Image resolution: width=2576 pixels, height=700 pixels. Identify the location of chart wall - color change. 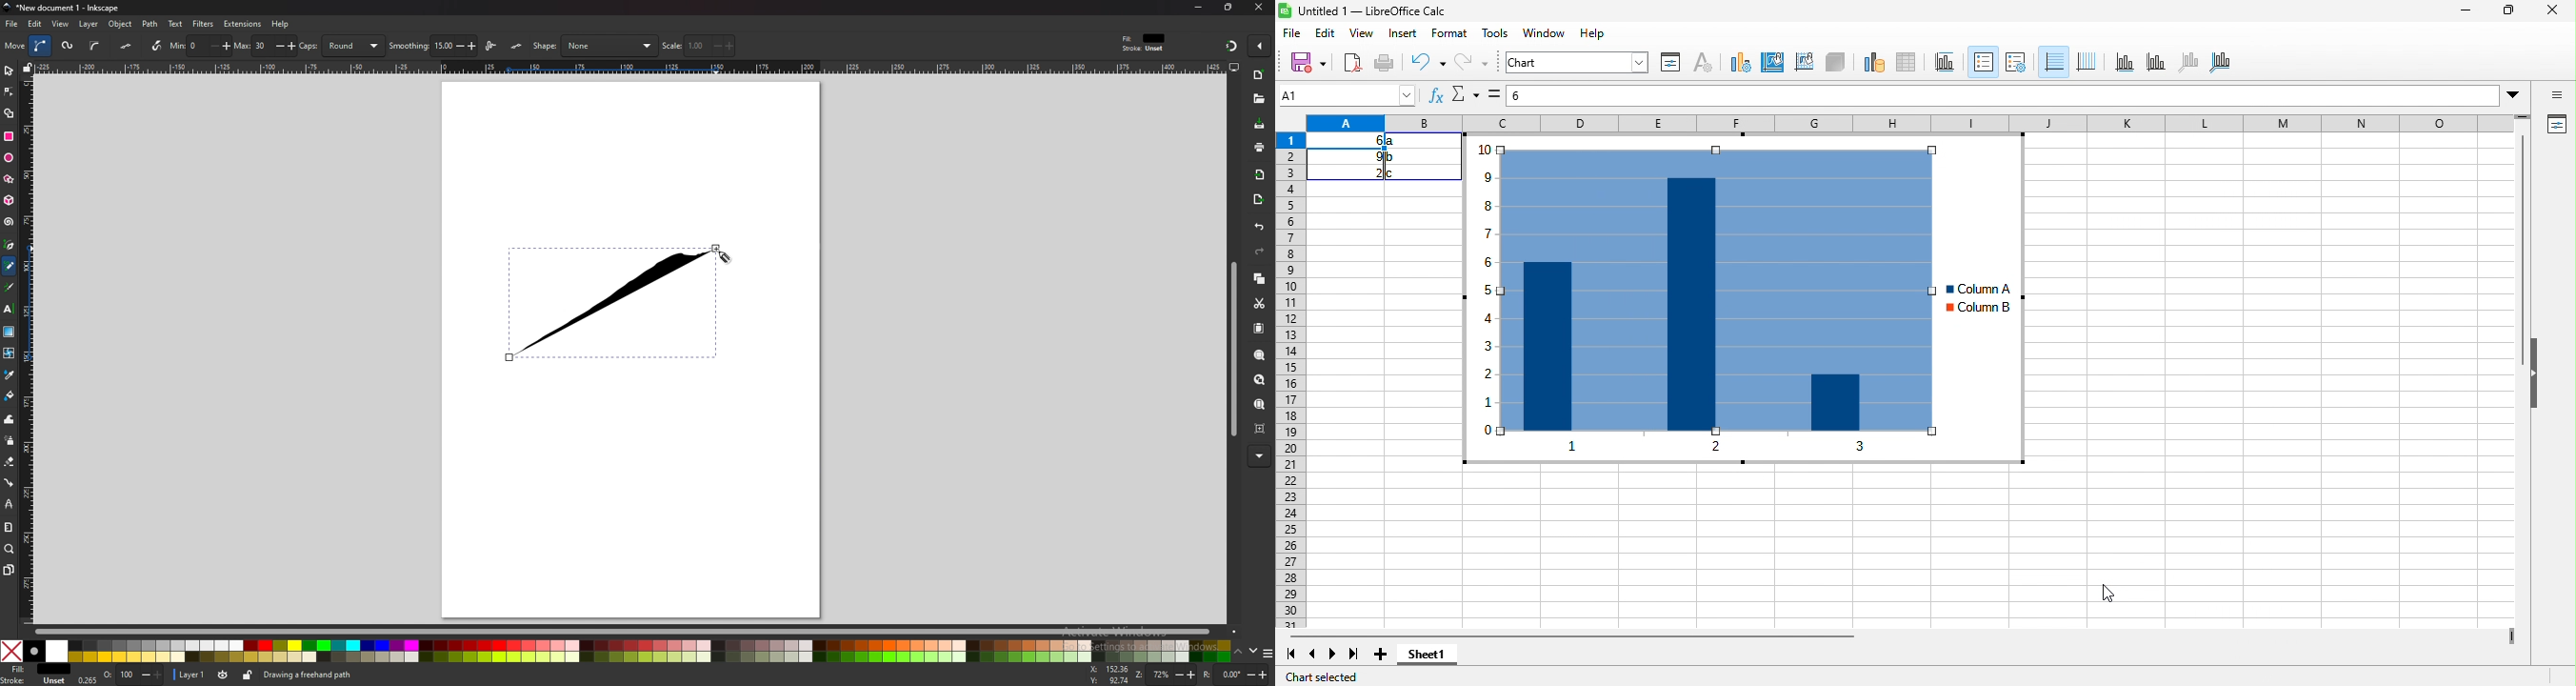
(1722, 290).